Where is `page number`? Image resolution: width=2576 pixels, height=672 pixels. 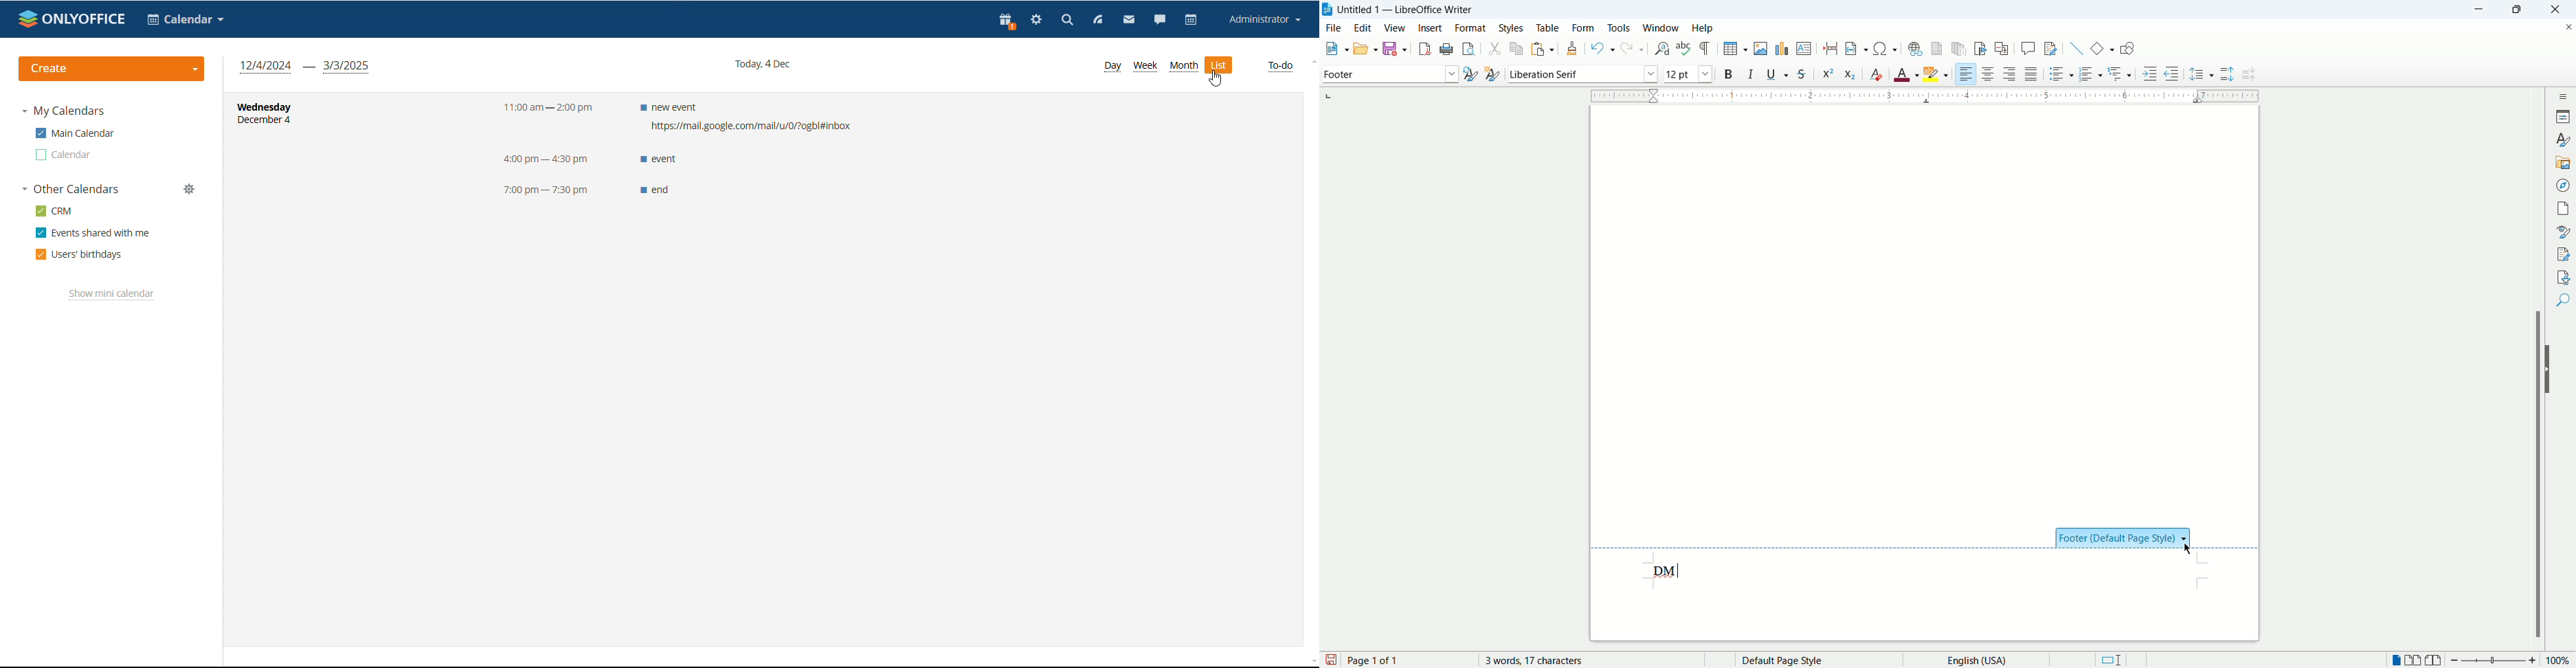
page number is located at coordinates (1408, 660).